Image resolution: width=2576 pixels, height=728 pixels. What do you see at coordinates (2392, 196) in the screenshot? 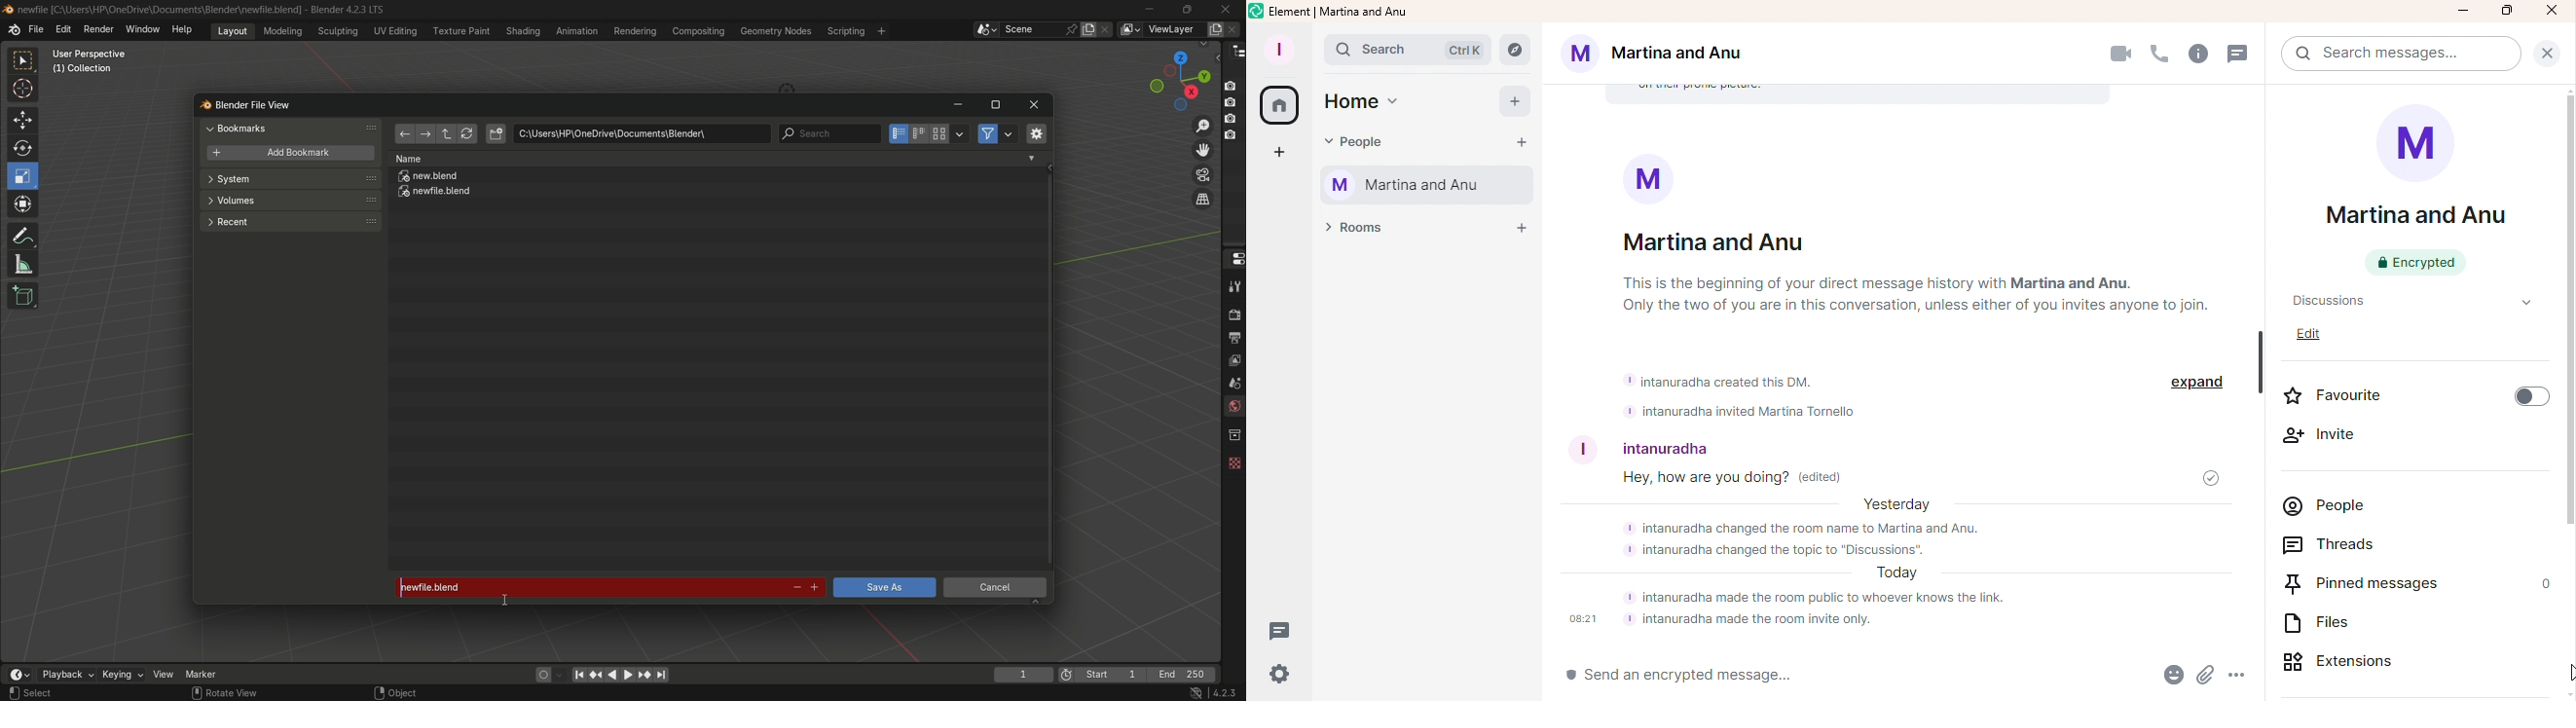
I see `Room ` at bounding box center [2392, 196].